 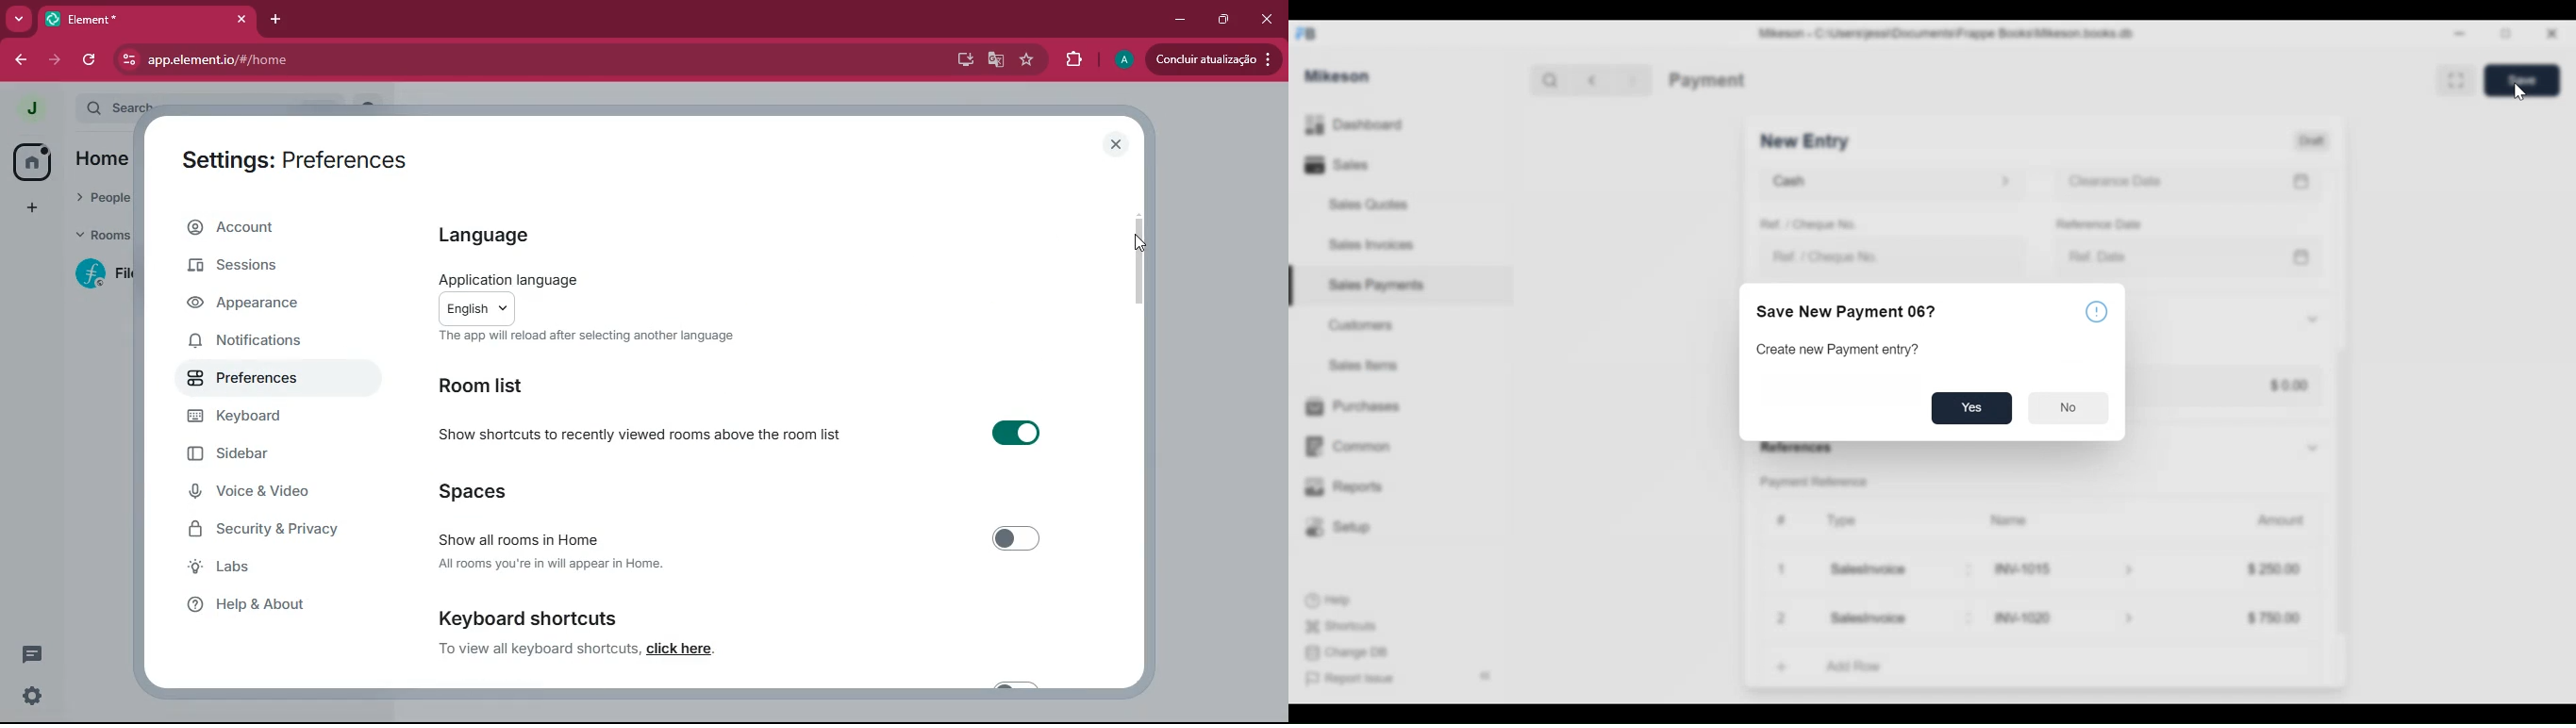 What do you see at coordinates (30, 109) in the screenshot?
I see `j` at bounding box center [30, 109].